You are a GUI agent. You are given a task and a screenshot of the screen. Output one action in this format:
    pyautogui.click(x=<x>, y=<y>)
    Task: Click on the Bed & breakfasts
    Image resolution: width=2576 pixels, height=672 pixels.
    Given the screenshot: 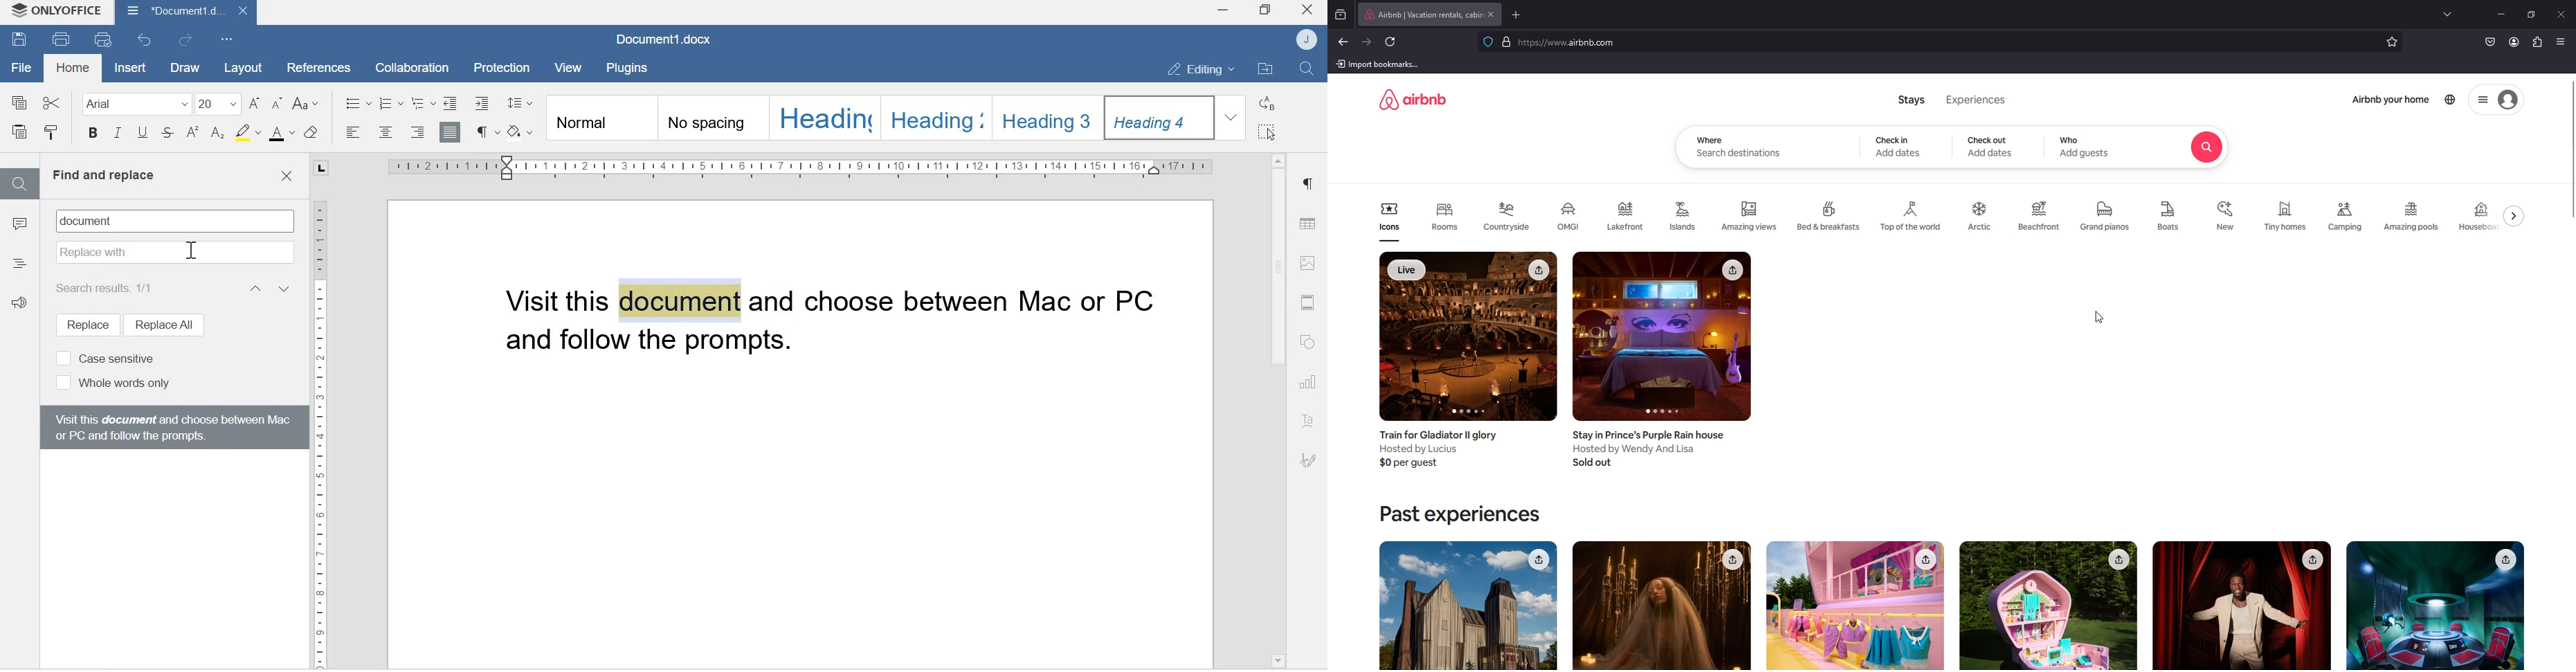 What is the action you would take?
    pyautogui.click(x=1830, y=214)
    